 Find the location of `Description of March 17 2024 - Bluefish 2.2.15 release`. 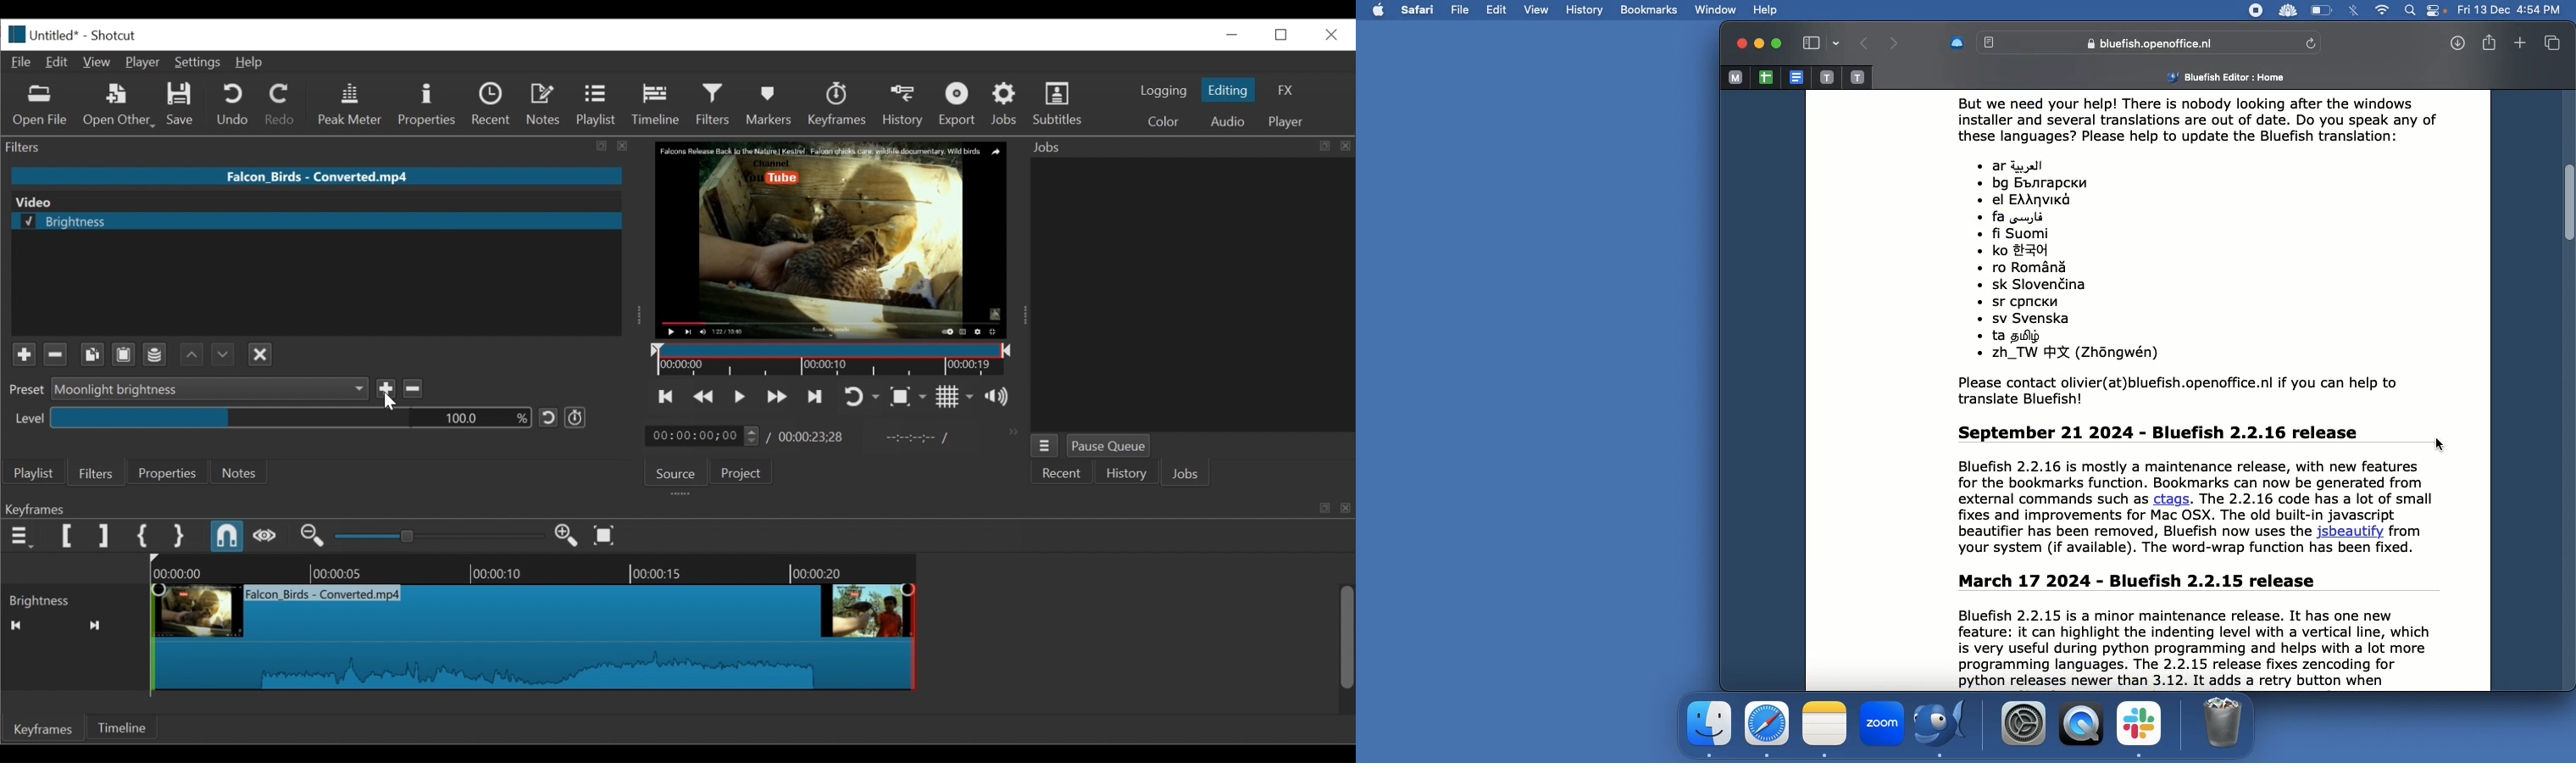

Description of March 17 2024 - Bluefish 2.2.15 release is located at coordinates (2213, 631).